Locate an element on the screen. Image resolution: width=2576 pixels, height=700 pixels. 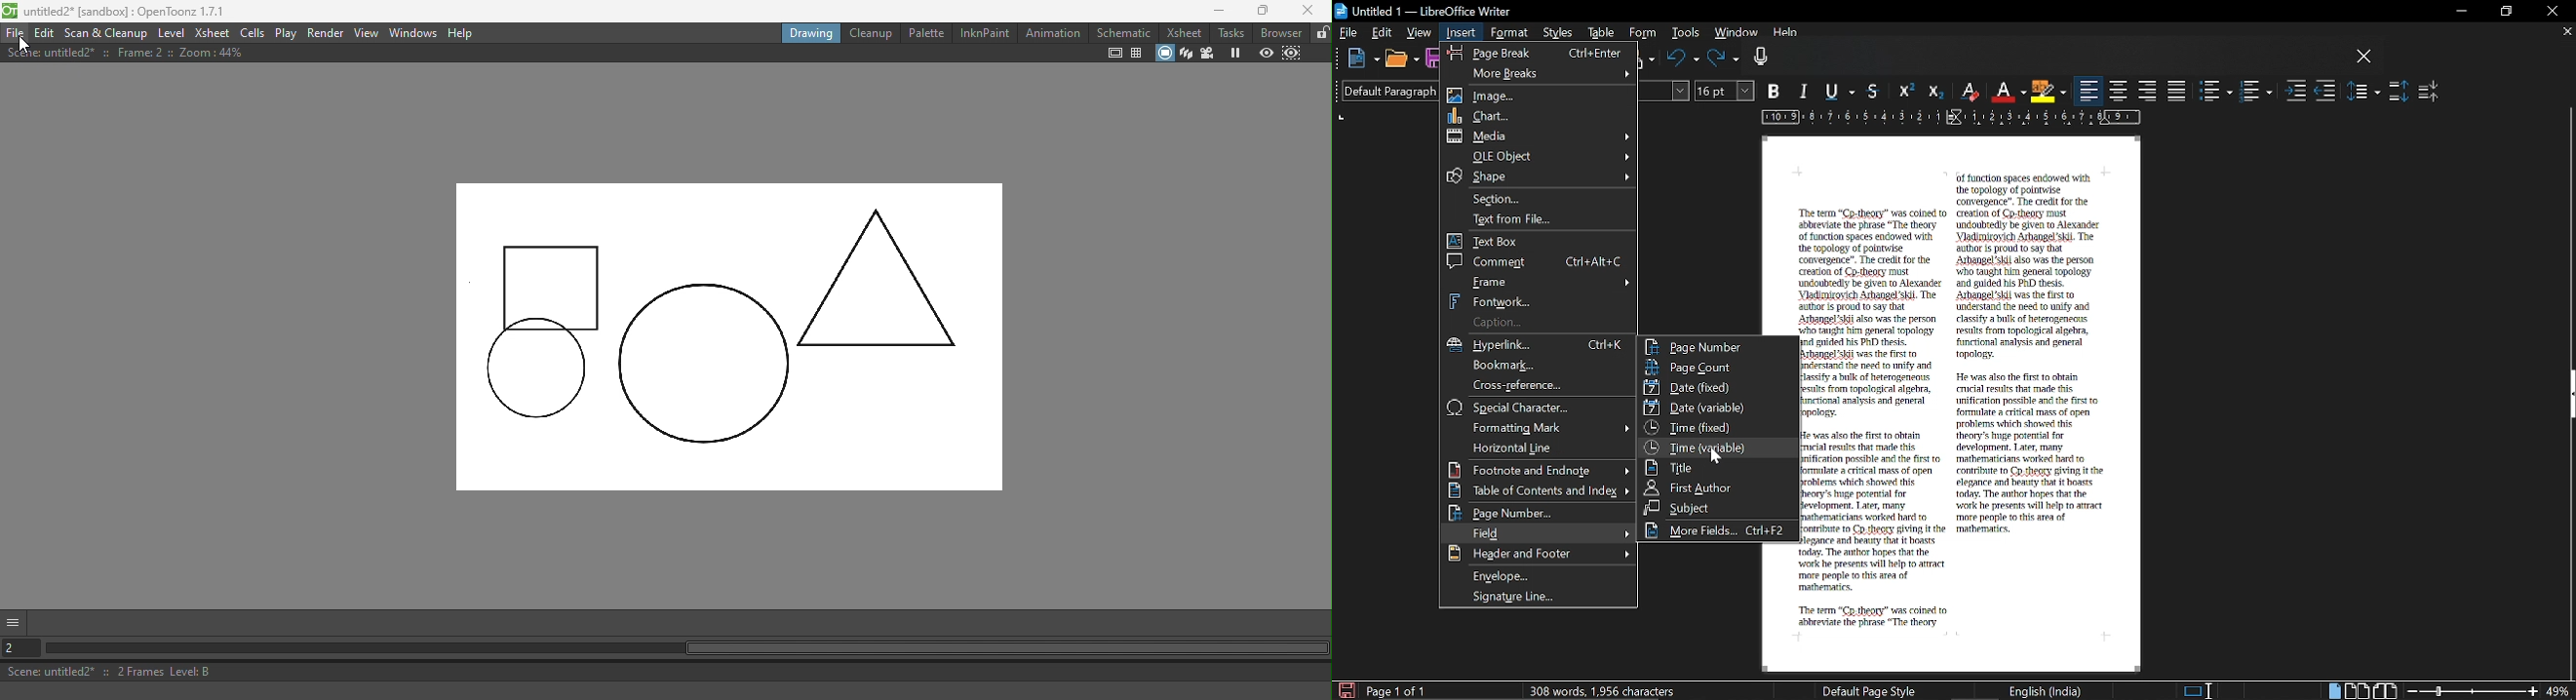
Formatting mark is located at coordinates (1538, 427).